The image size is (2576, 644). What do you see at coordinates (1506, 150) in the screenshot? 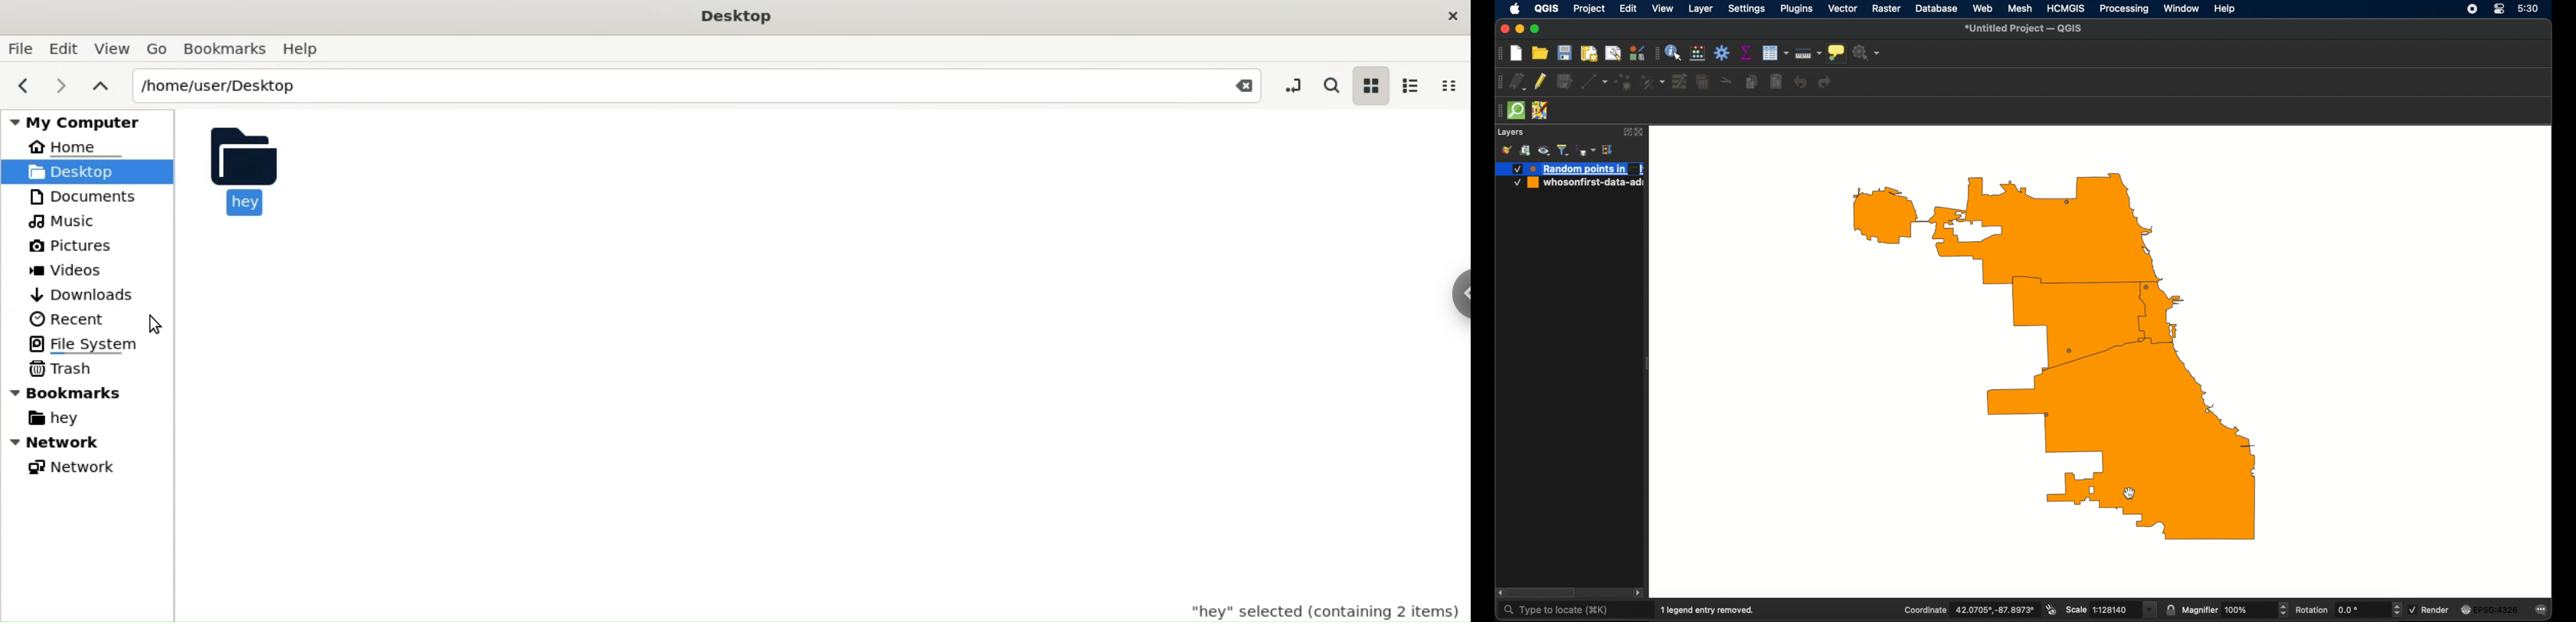
I see `style manager` at bounding box center [1506, 150].